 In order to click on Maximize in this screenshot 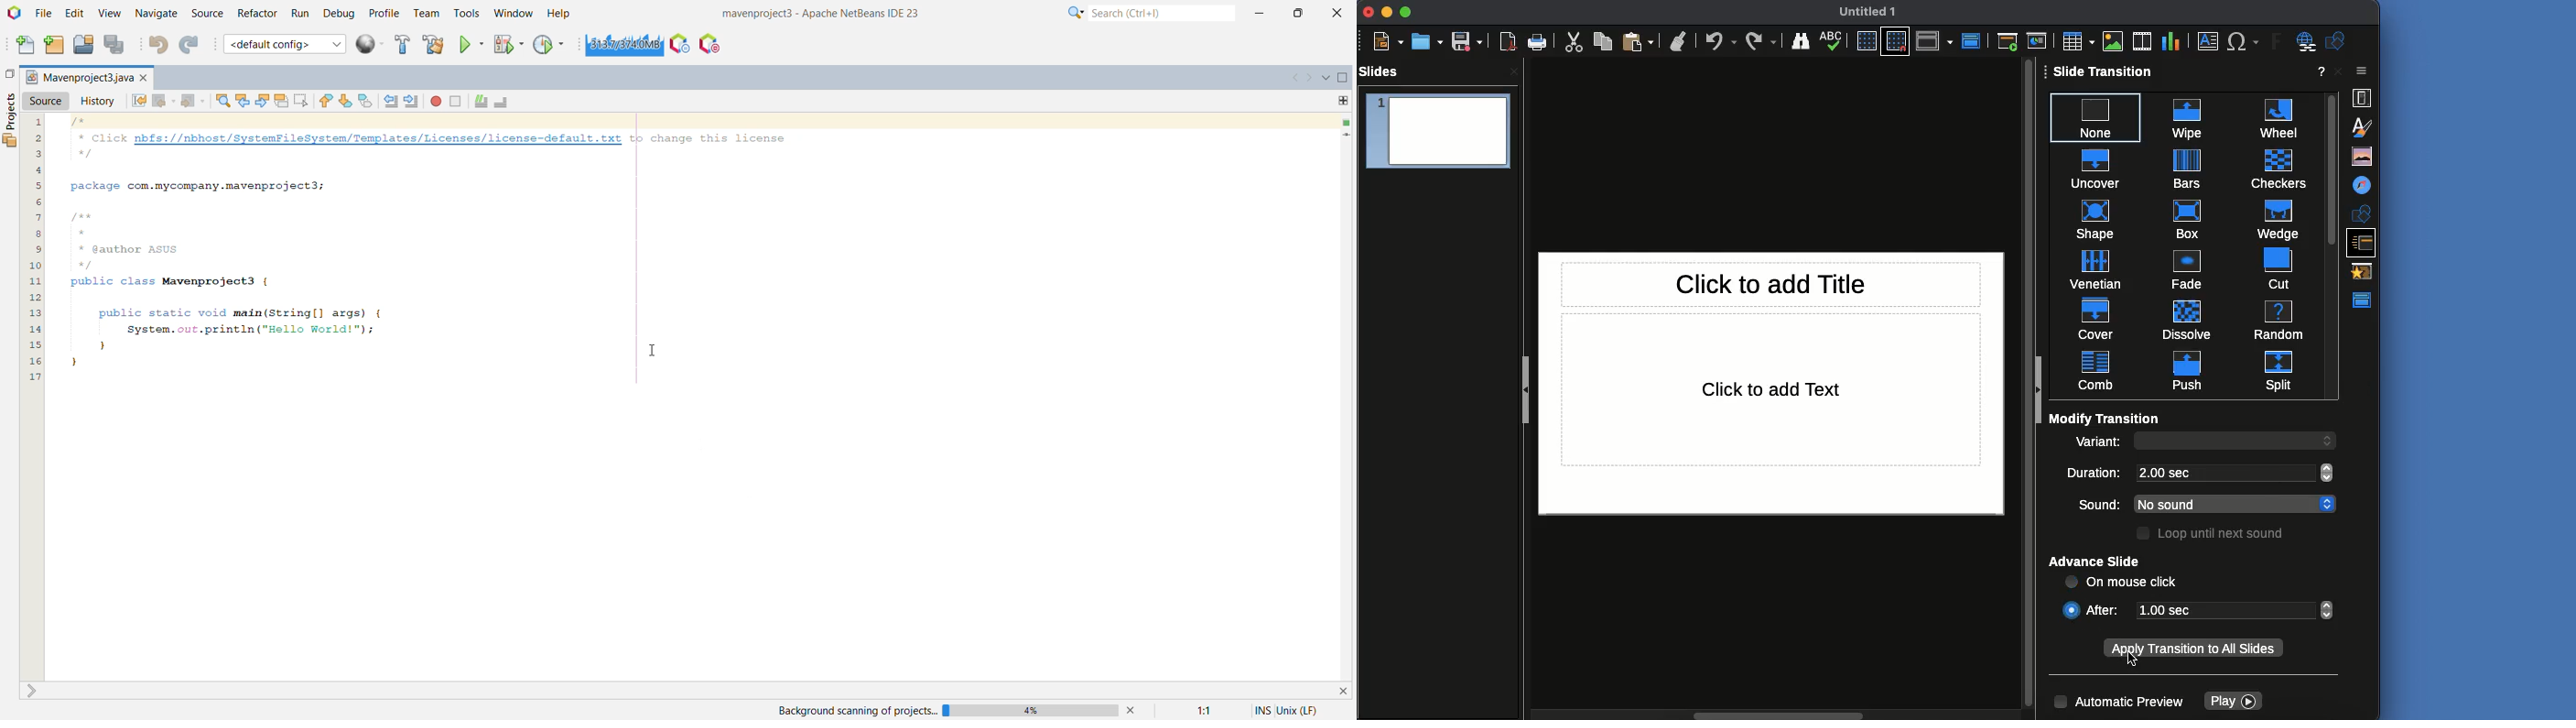, I will do `click(1407, 13)`.